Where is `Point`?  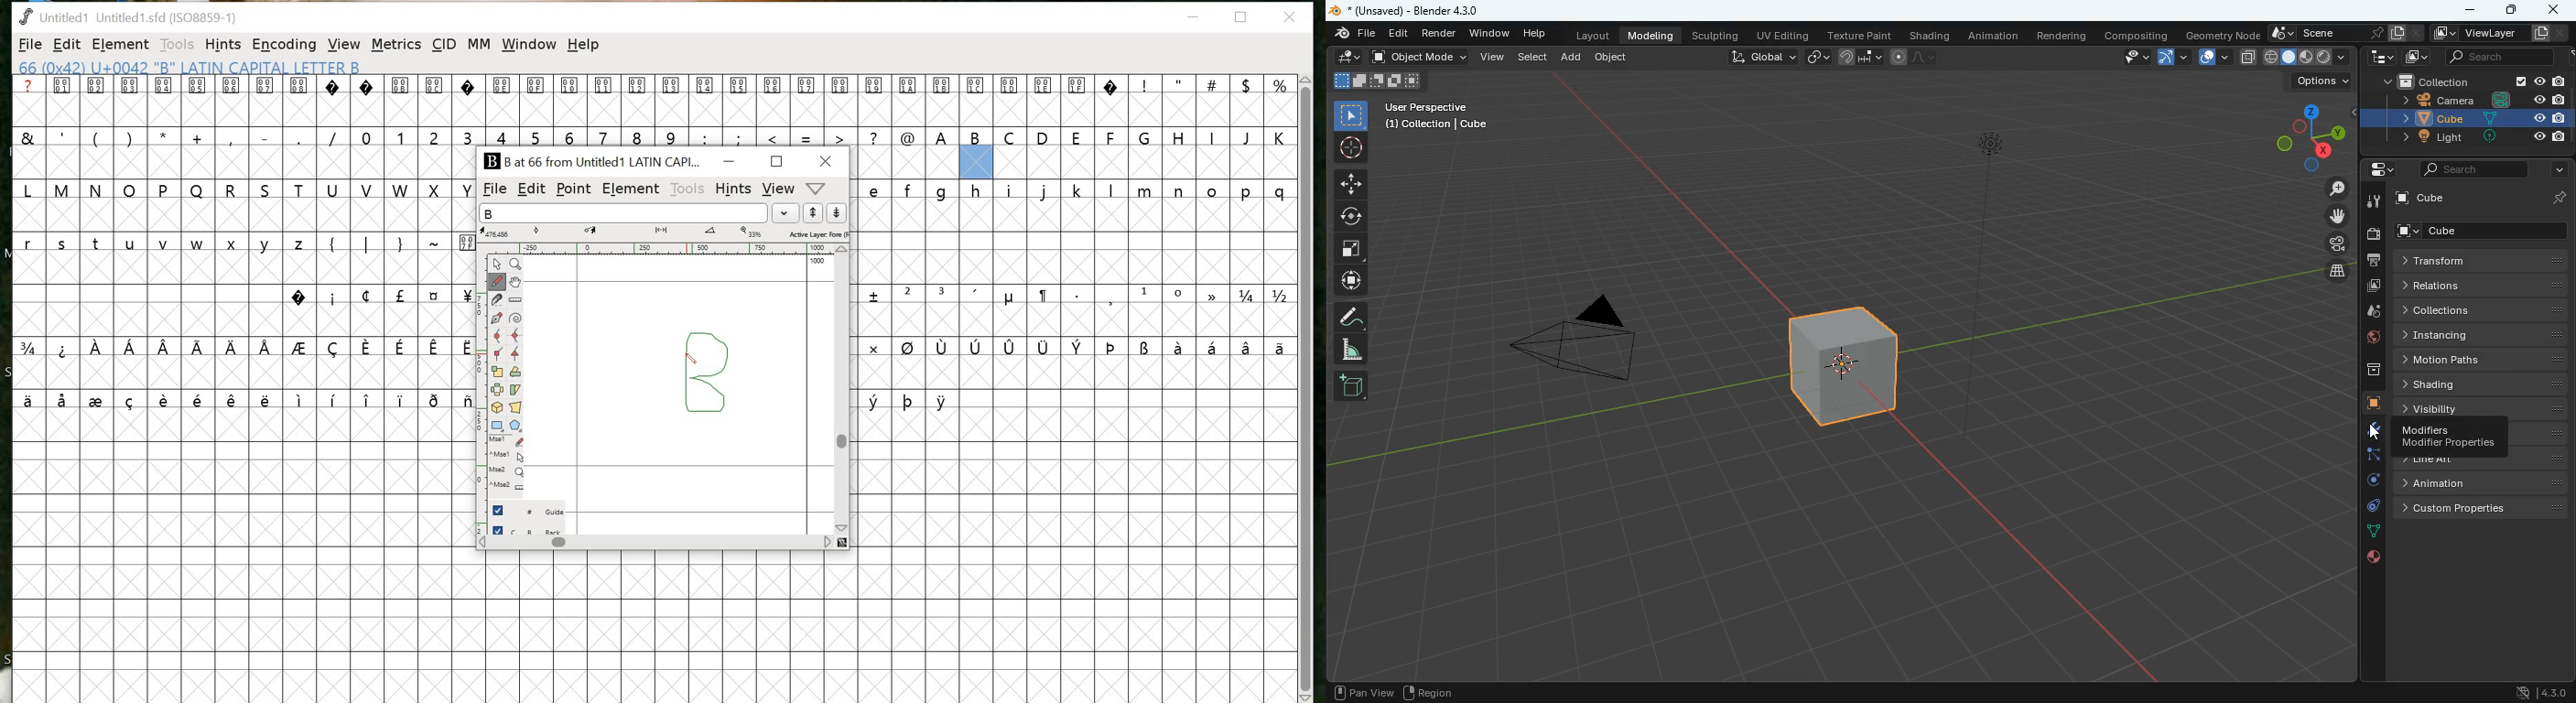 Point is located at coordinates (498, 264).